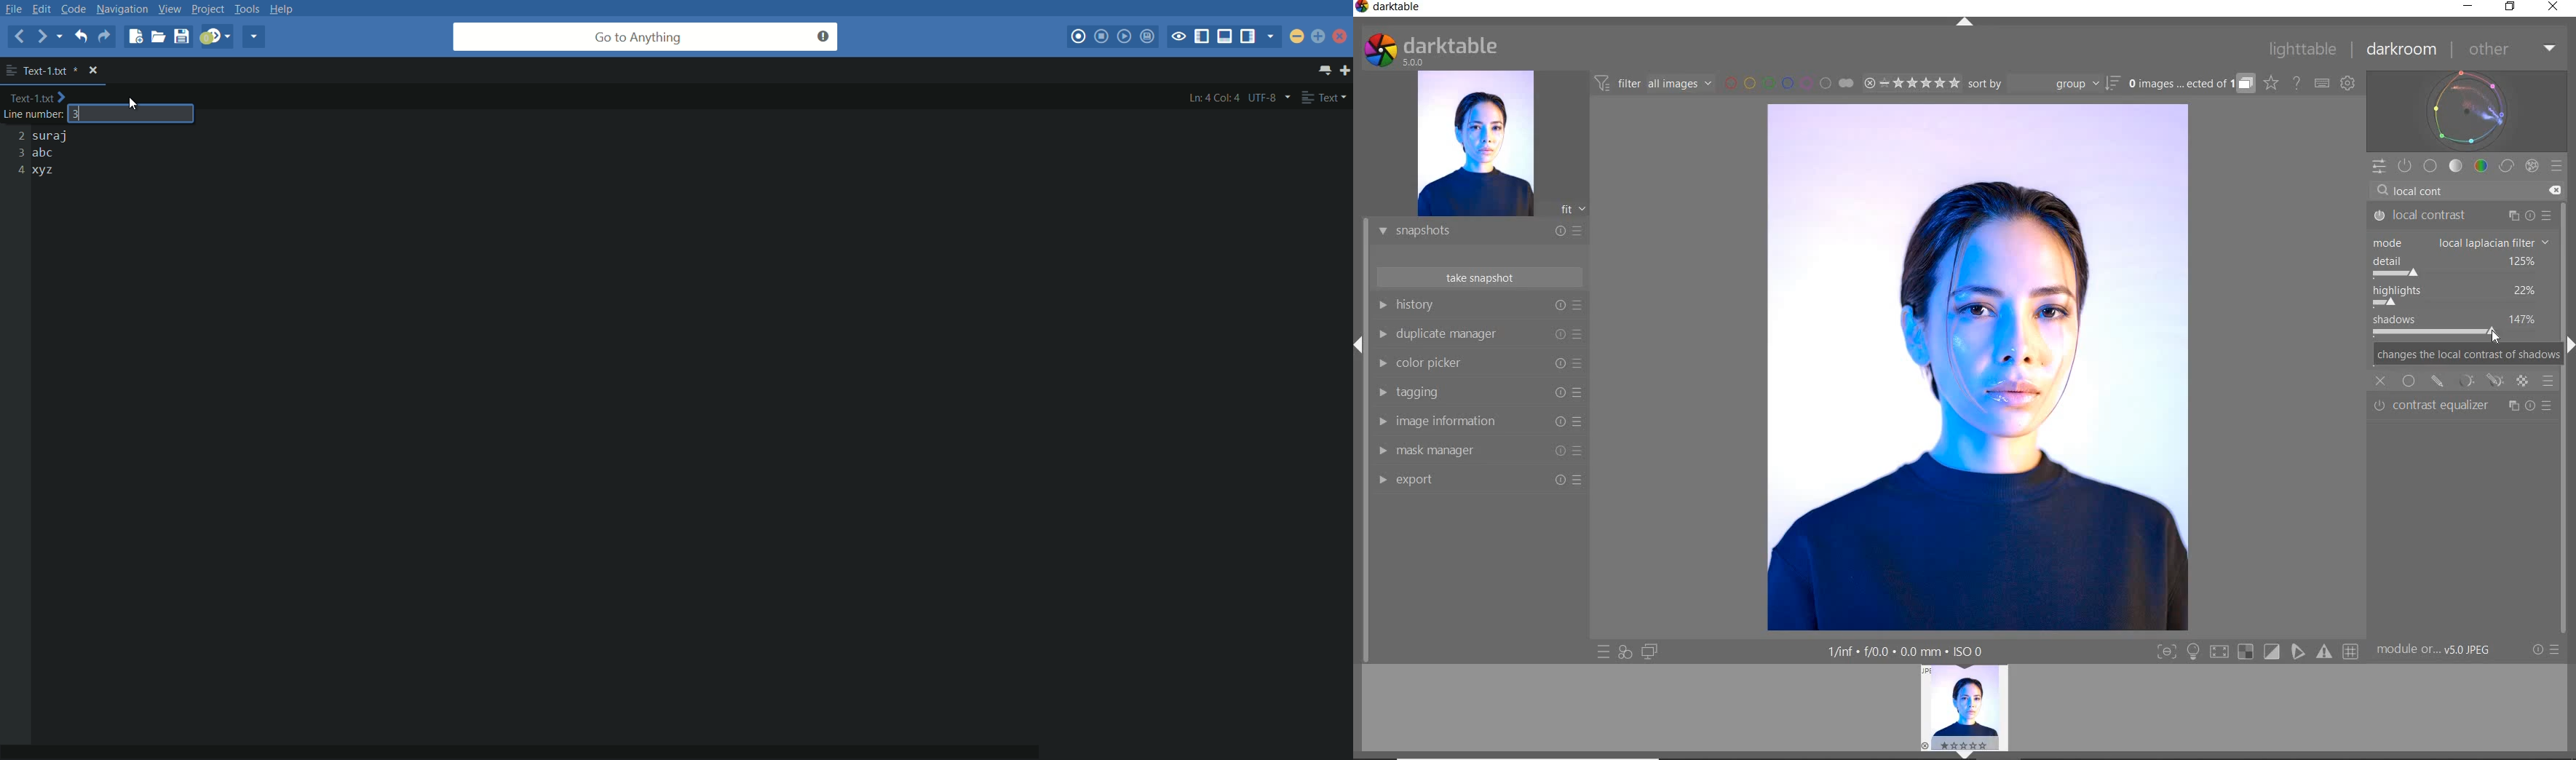  Describe the element at coordinates (2444, 650) in the screenshot. I see `MODULE...v5.0 JPEG` at that location.